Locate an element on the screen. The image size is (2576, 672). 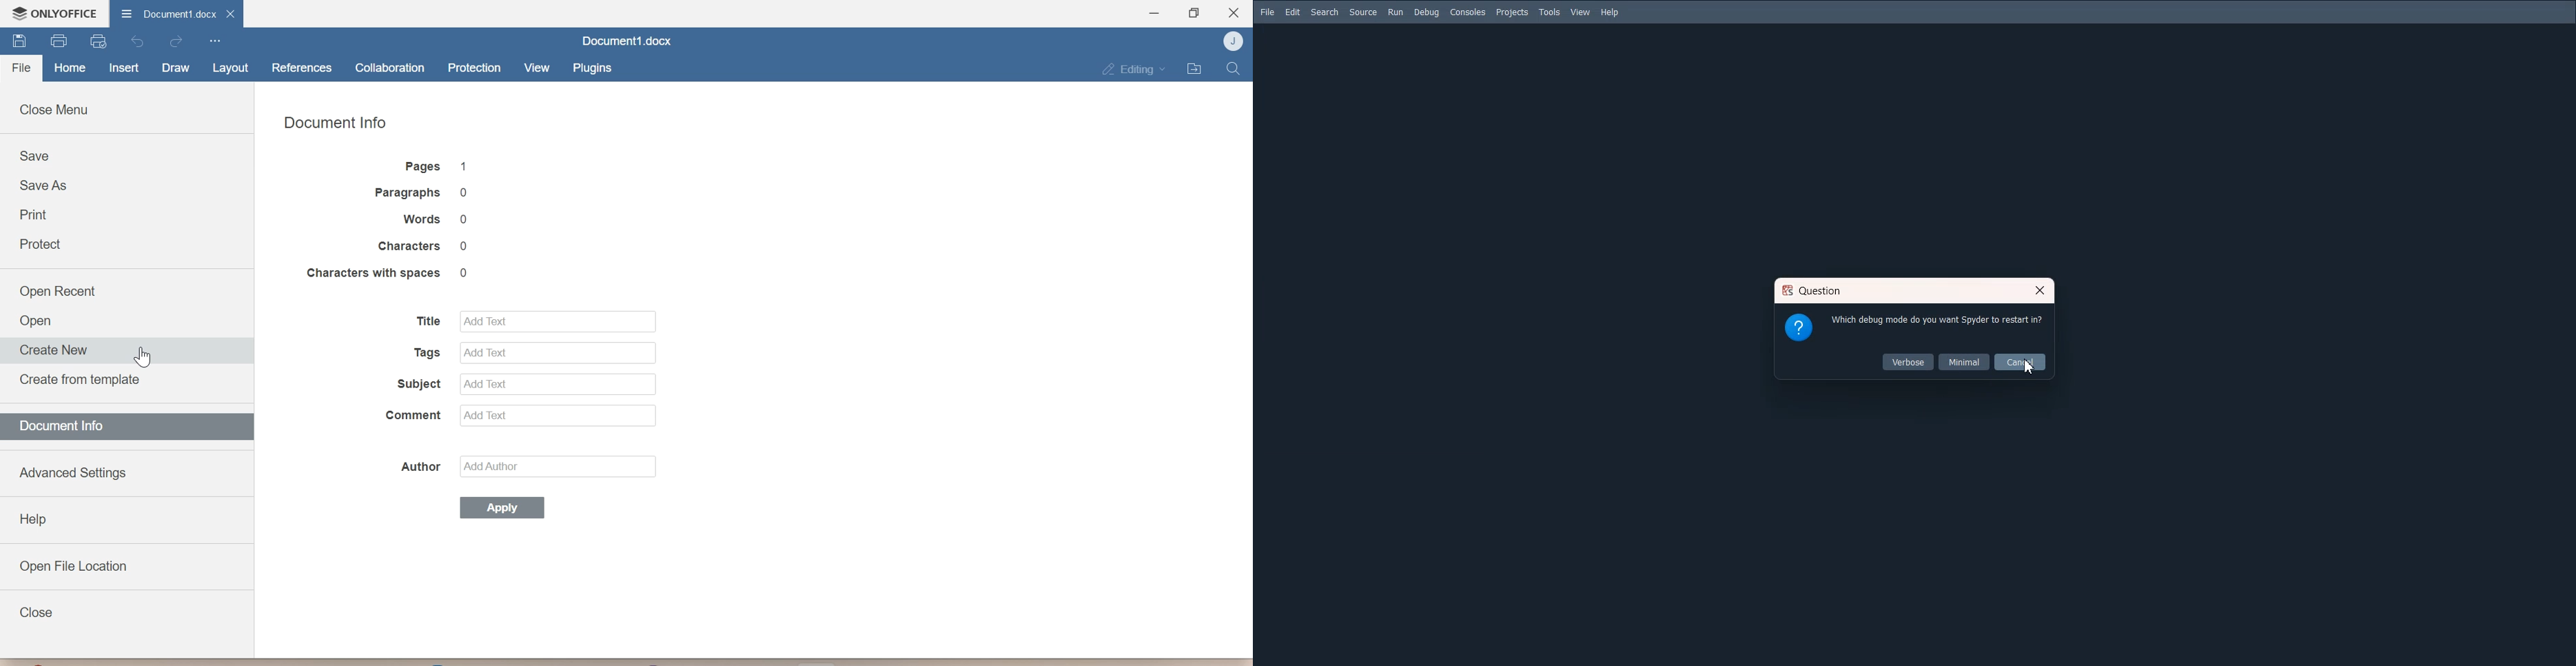
Editing is located at coordinates (1134, 69).